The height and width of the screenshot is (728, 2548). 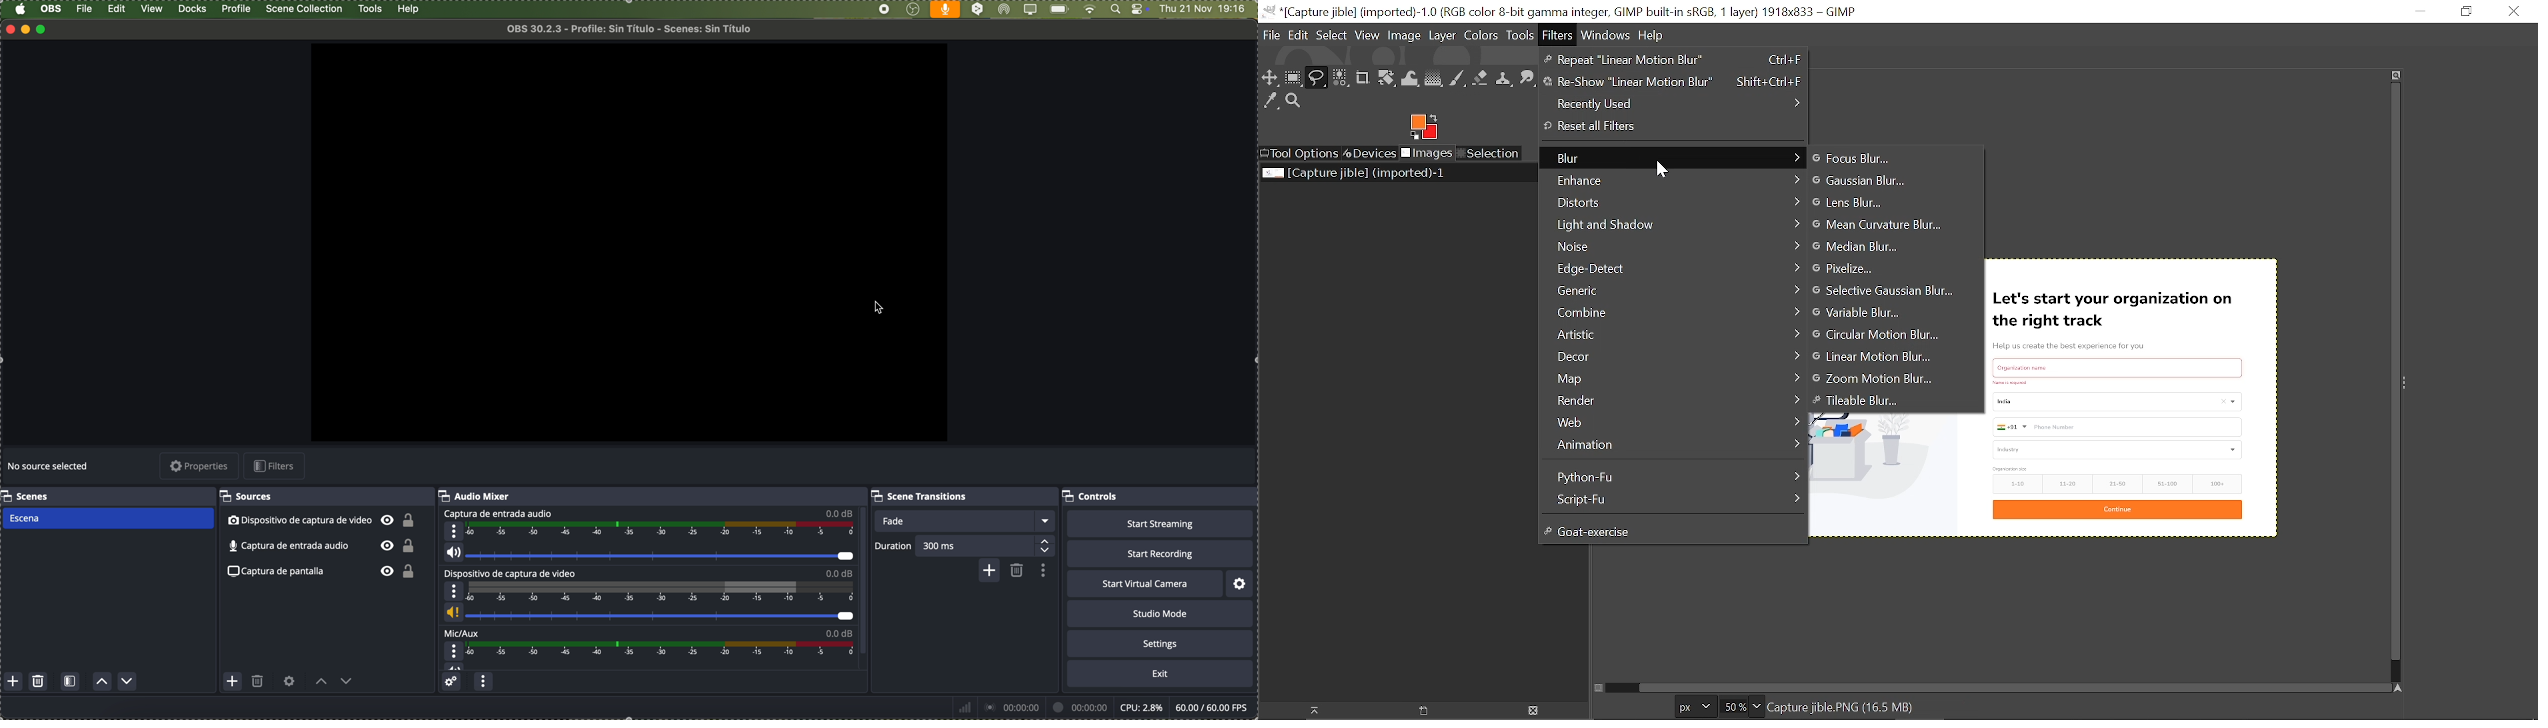 What do you see at coordinates (200, 467) in the screenshot?
I see `properties` at bounding box center [200, 467].